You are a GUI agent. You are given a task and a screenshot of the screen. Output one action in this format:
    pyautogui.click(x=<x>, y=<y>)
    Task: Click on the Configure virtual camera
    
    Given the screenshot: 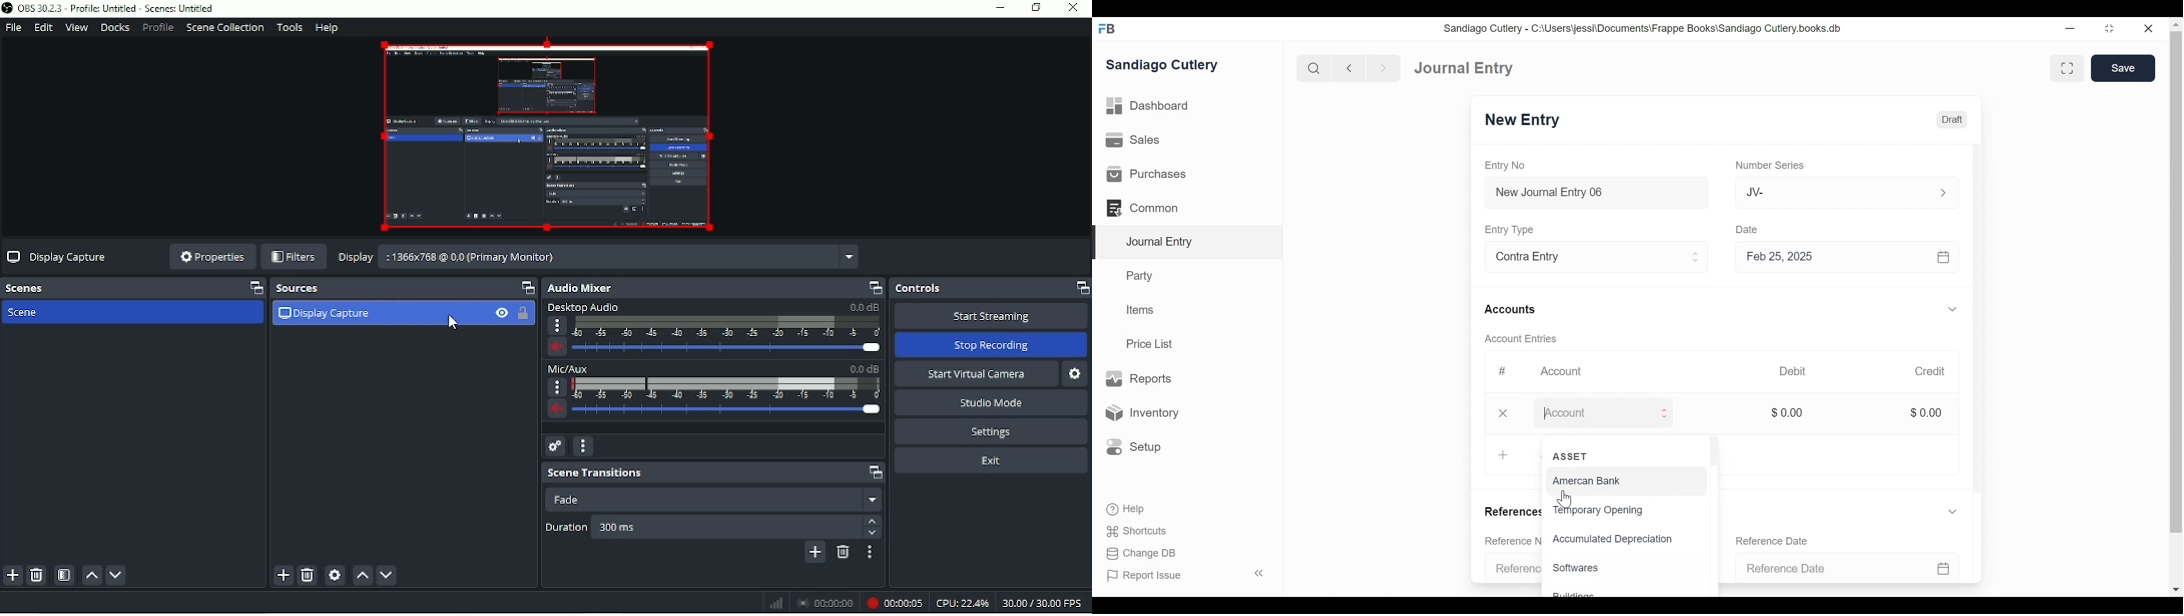 What is the action you would take?
    pyautogui.click(x=1076, y=374)
    